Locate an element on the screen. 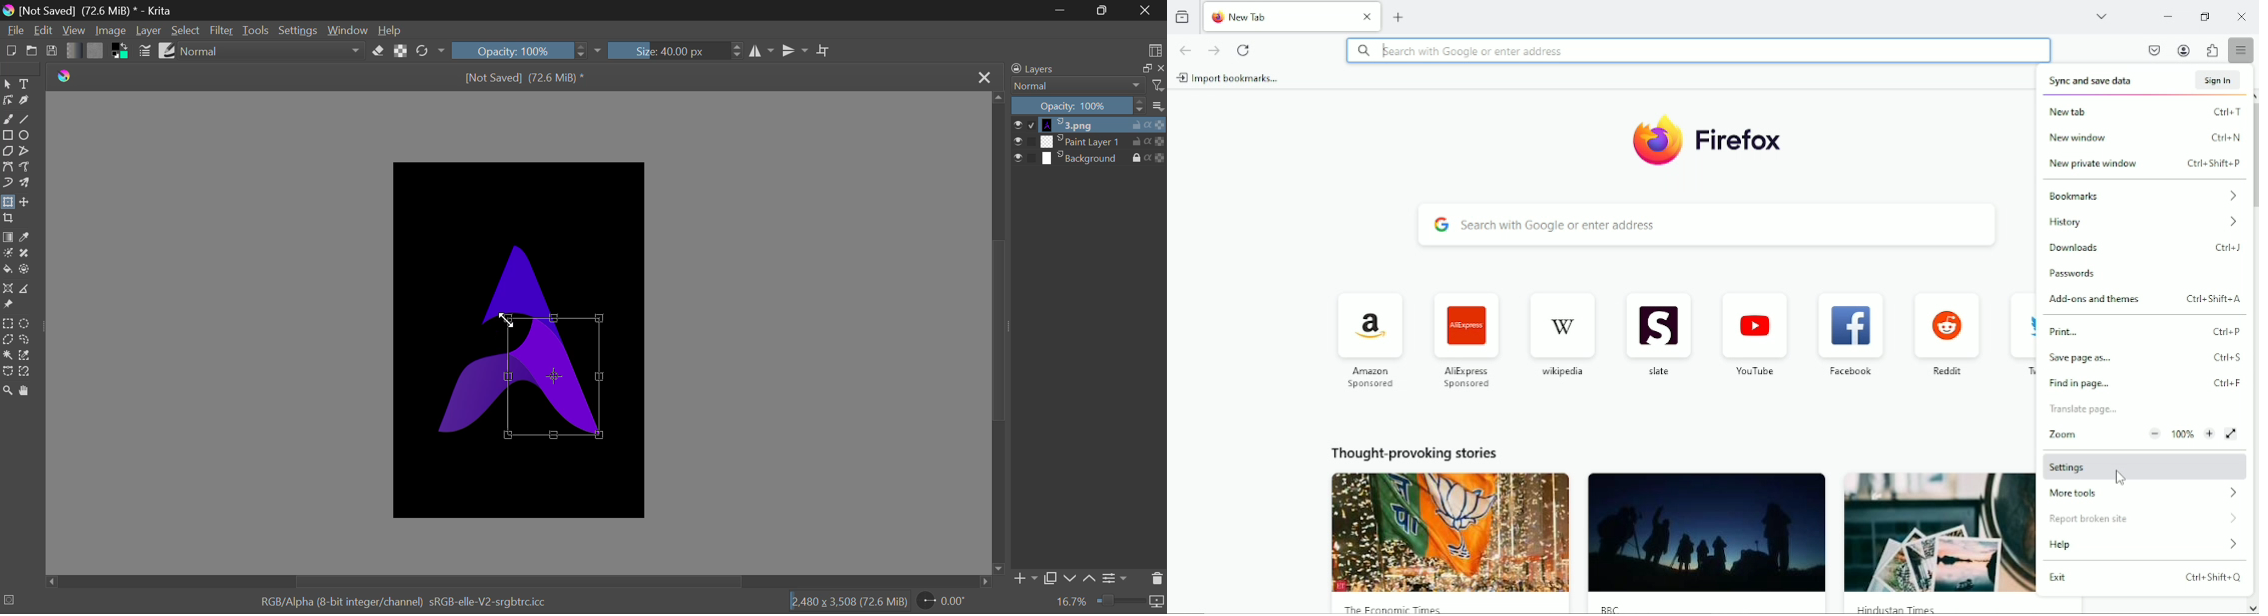 The height and width of the screenshot is (616, 2268). Help > is located at coordinates (2142, 545).